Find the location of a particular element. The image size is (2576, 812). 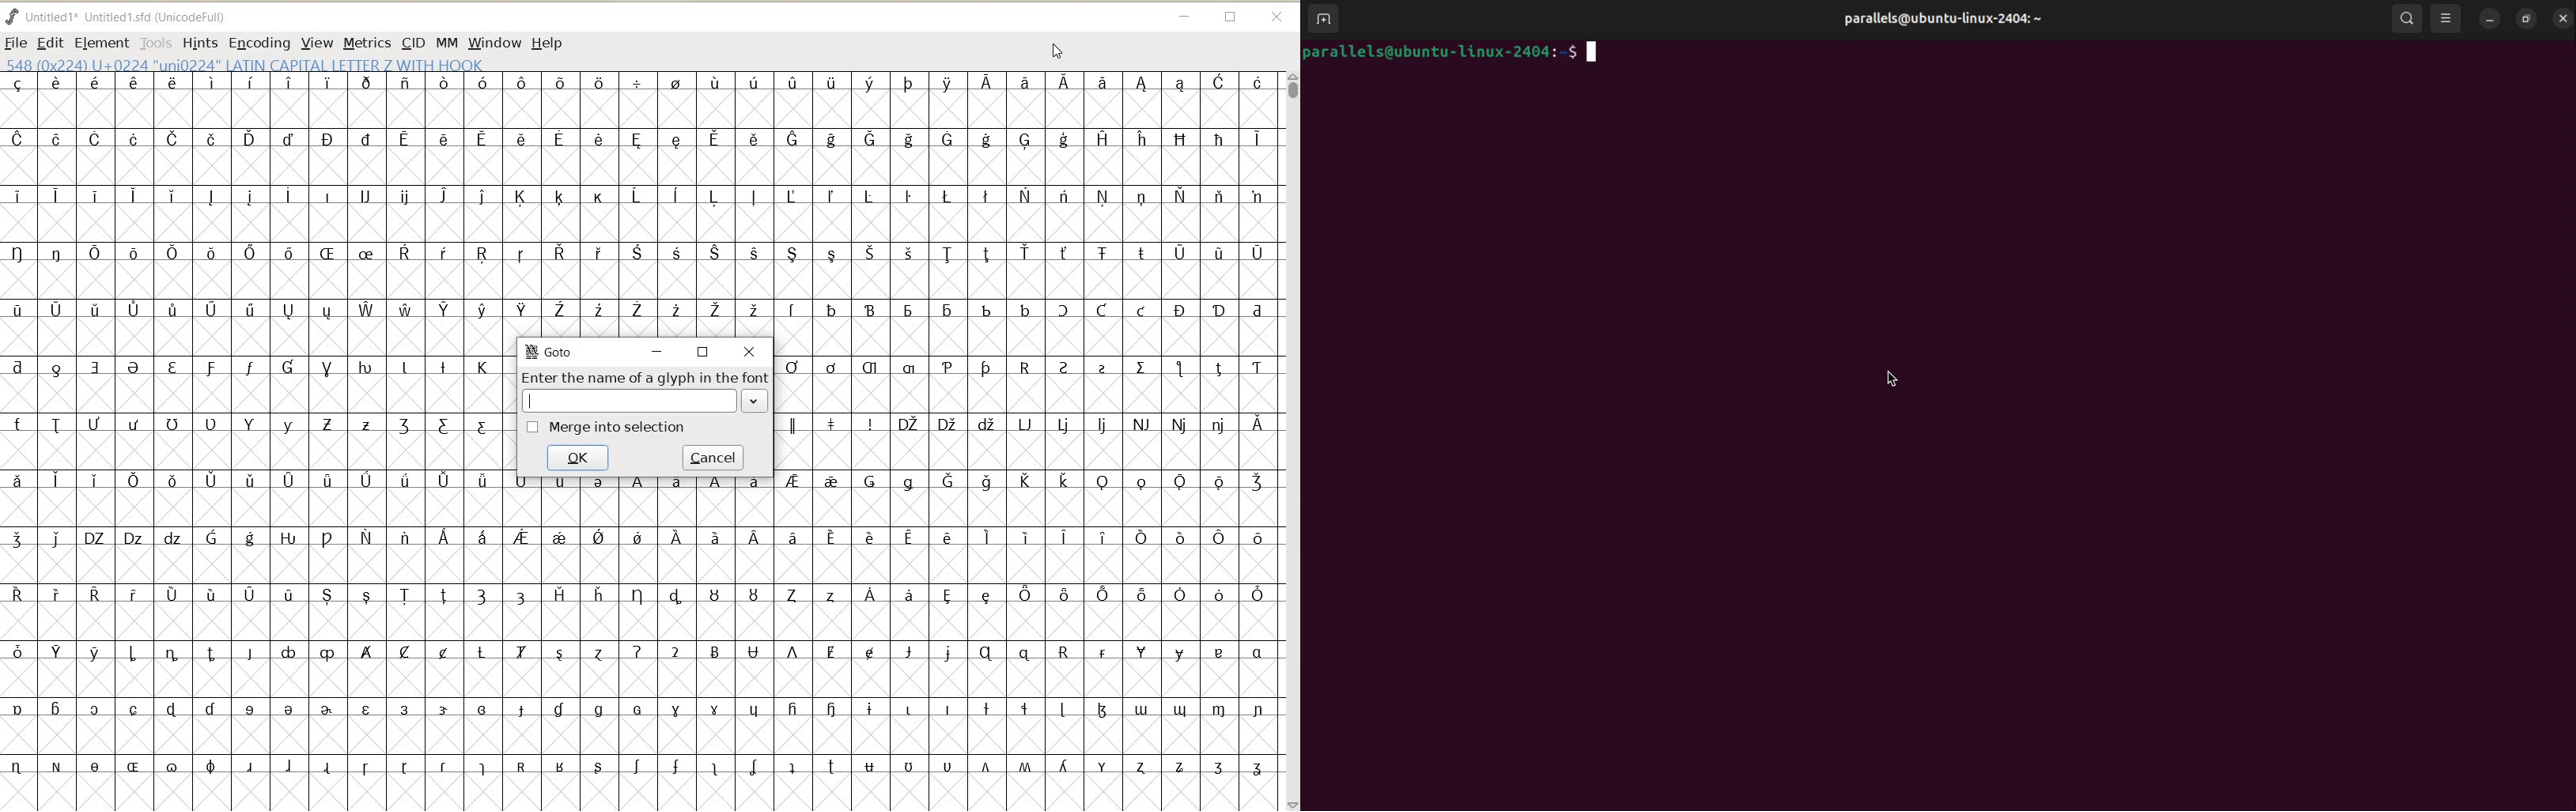

merge into selection is located at coordinates (607, 428).